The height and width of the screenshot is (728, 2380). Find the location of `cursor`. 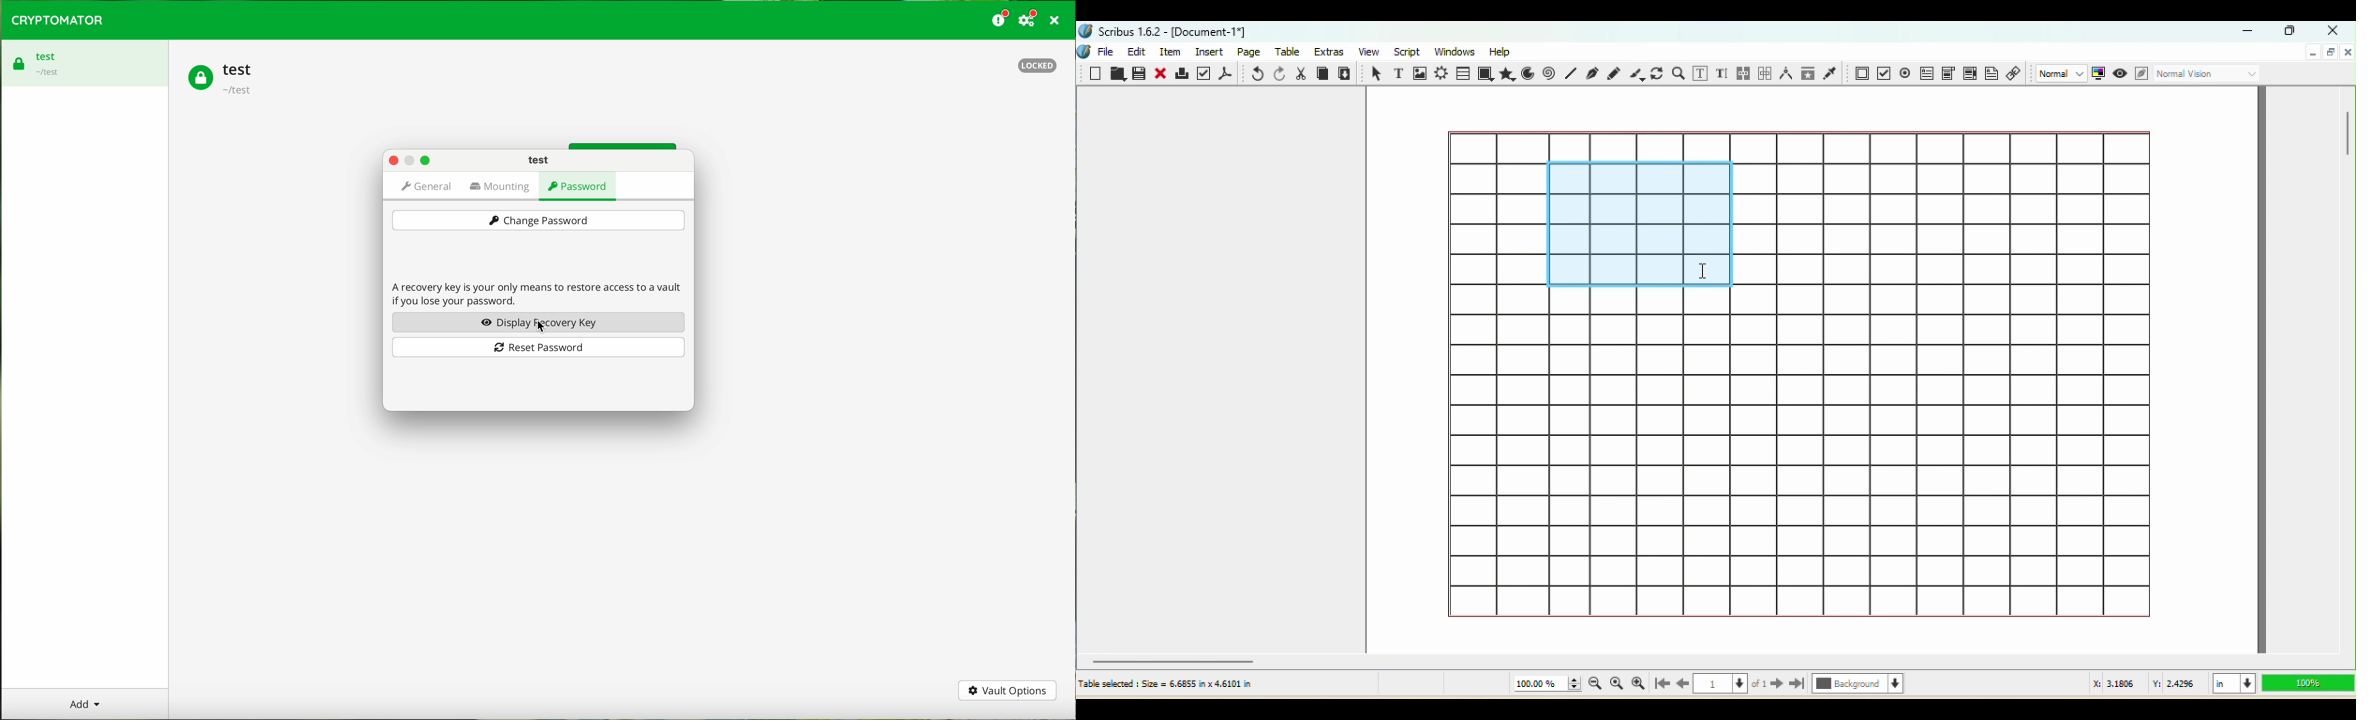

cursor is located at coordinates (541, 327).